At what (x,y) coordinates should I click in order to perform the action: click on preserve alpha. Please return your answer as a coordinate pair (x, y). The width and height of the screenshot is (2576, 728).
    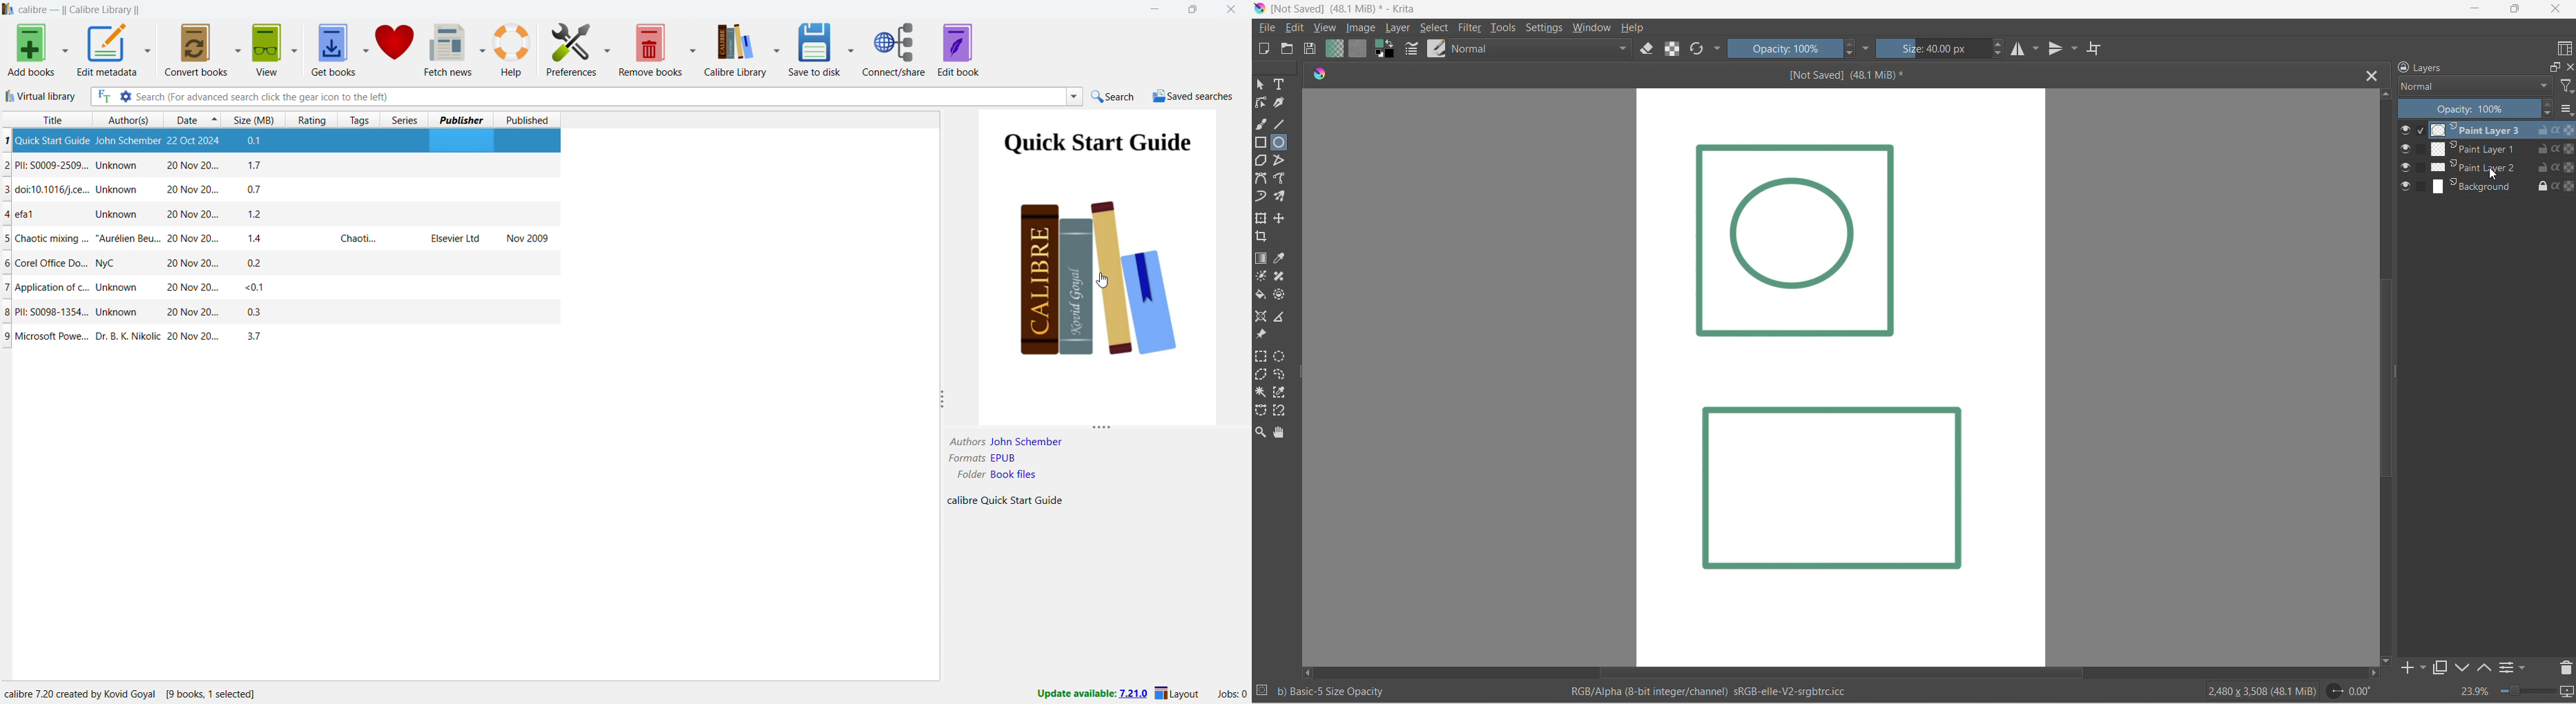
    Looking at the image, I should click on (2564, 185).